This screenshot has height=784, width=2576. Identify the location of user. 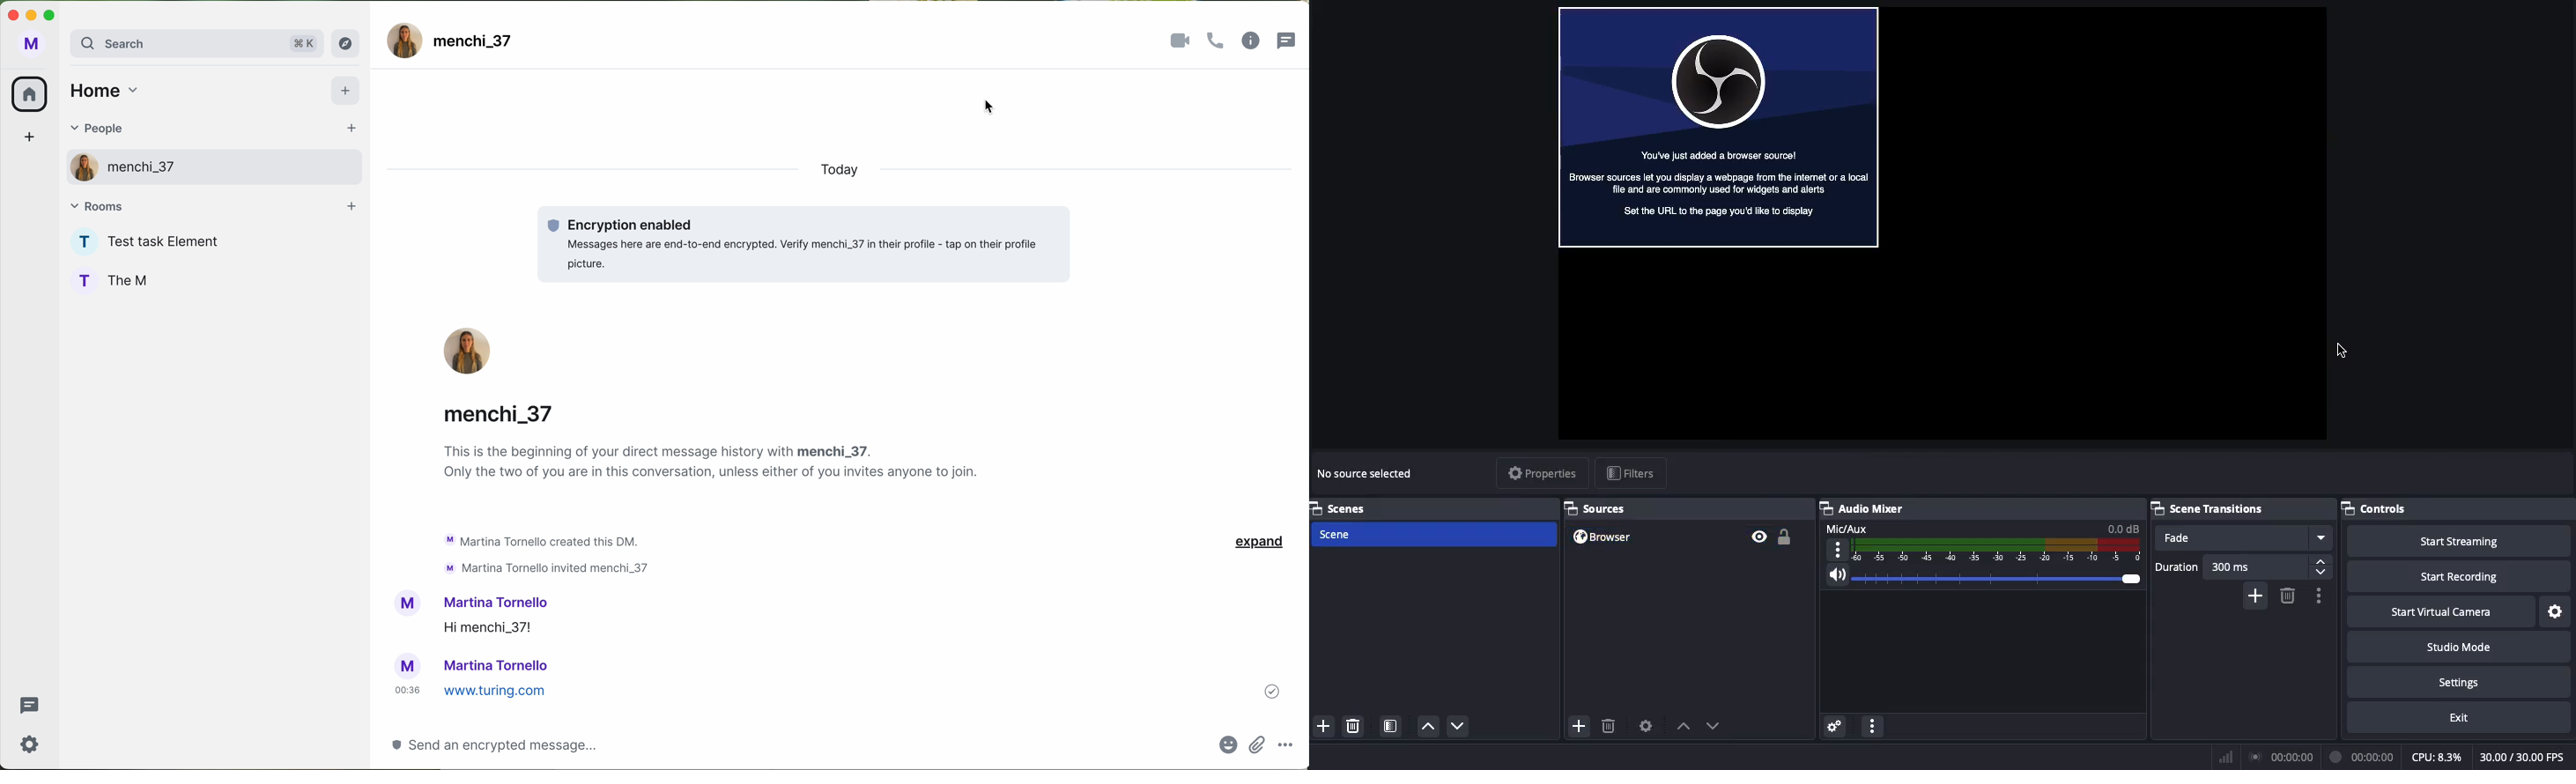
(409, 664).